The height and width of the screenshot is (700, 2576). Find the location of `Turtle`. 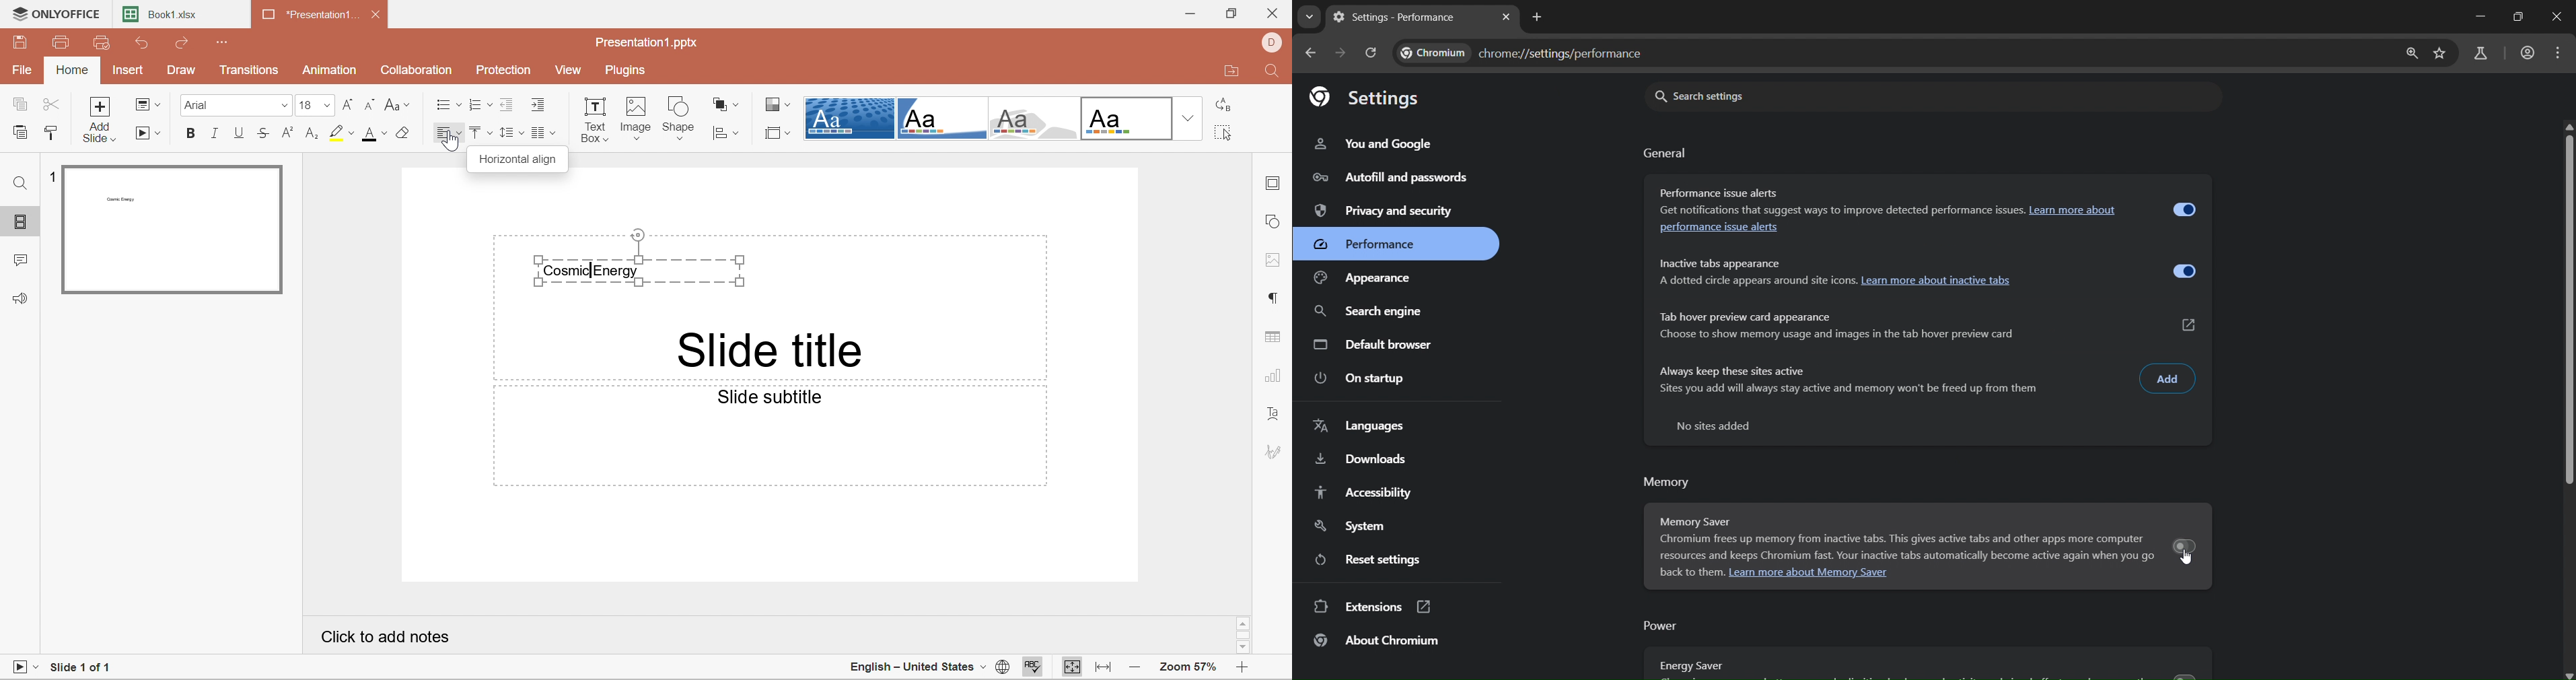

Turtle is located at coordinates (1036, 119).